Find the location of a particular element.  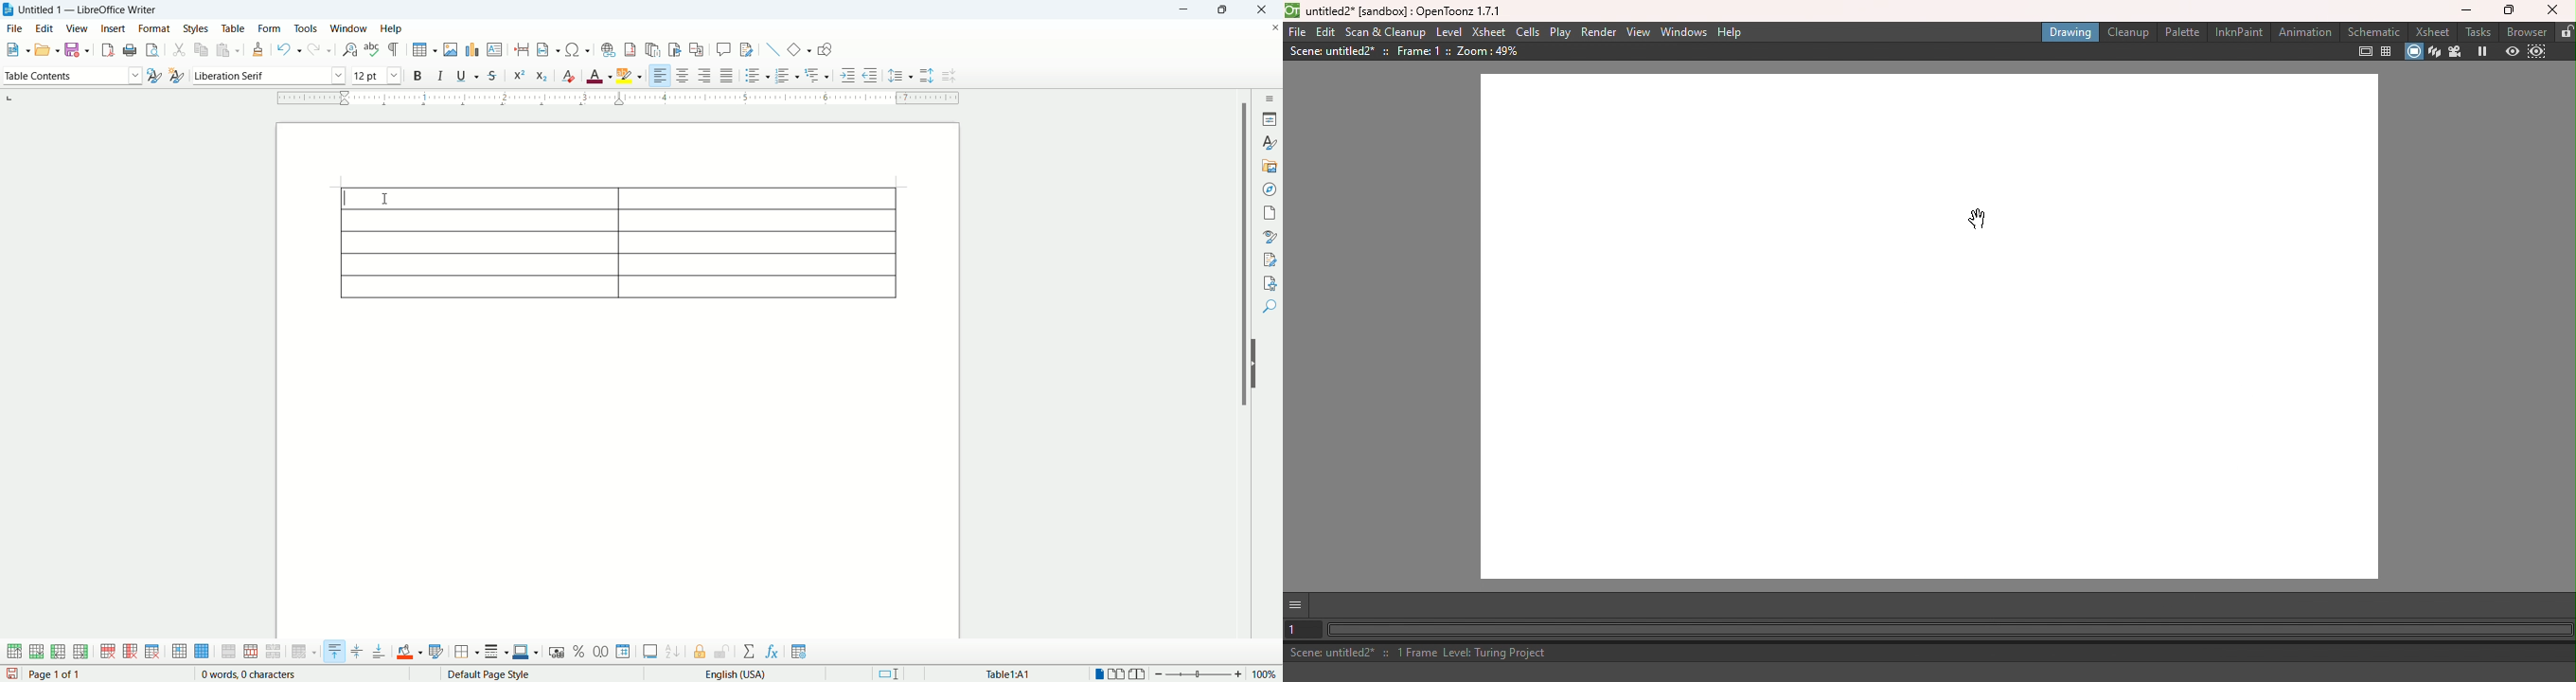

insert page break is located at coordinates (525, 49).